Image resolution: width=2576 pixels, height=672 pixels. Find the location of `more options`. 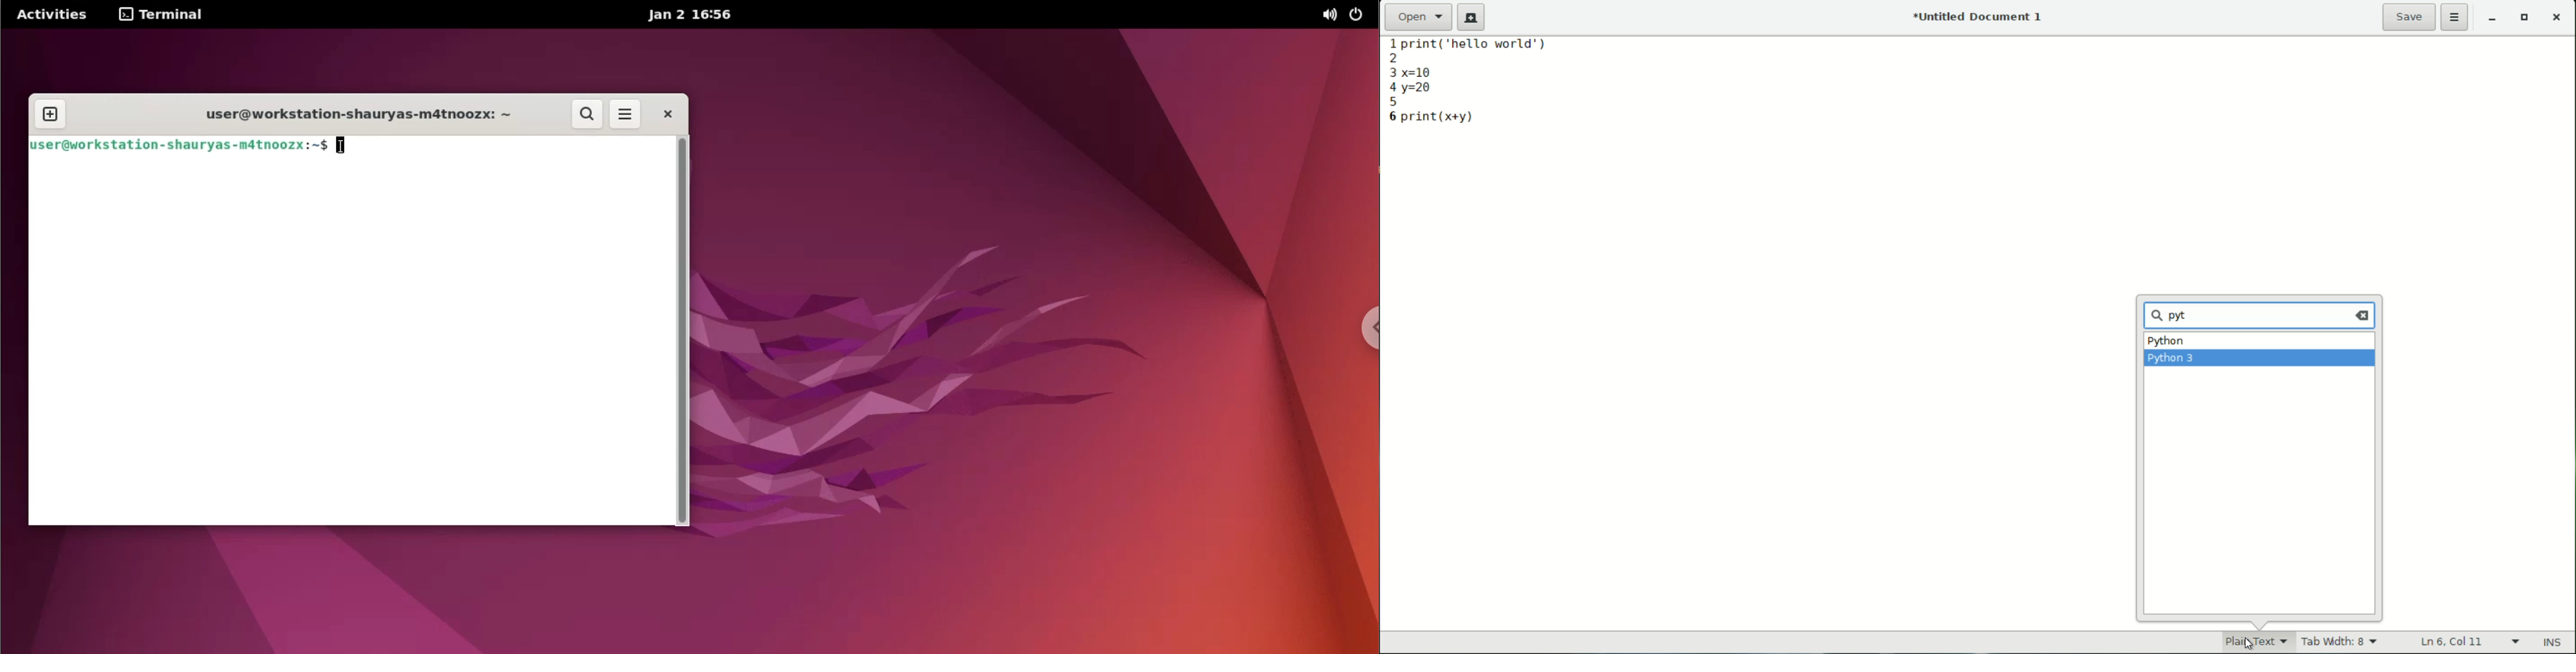

more options is located at coordinates (2456, 18).